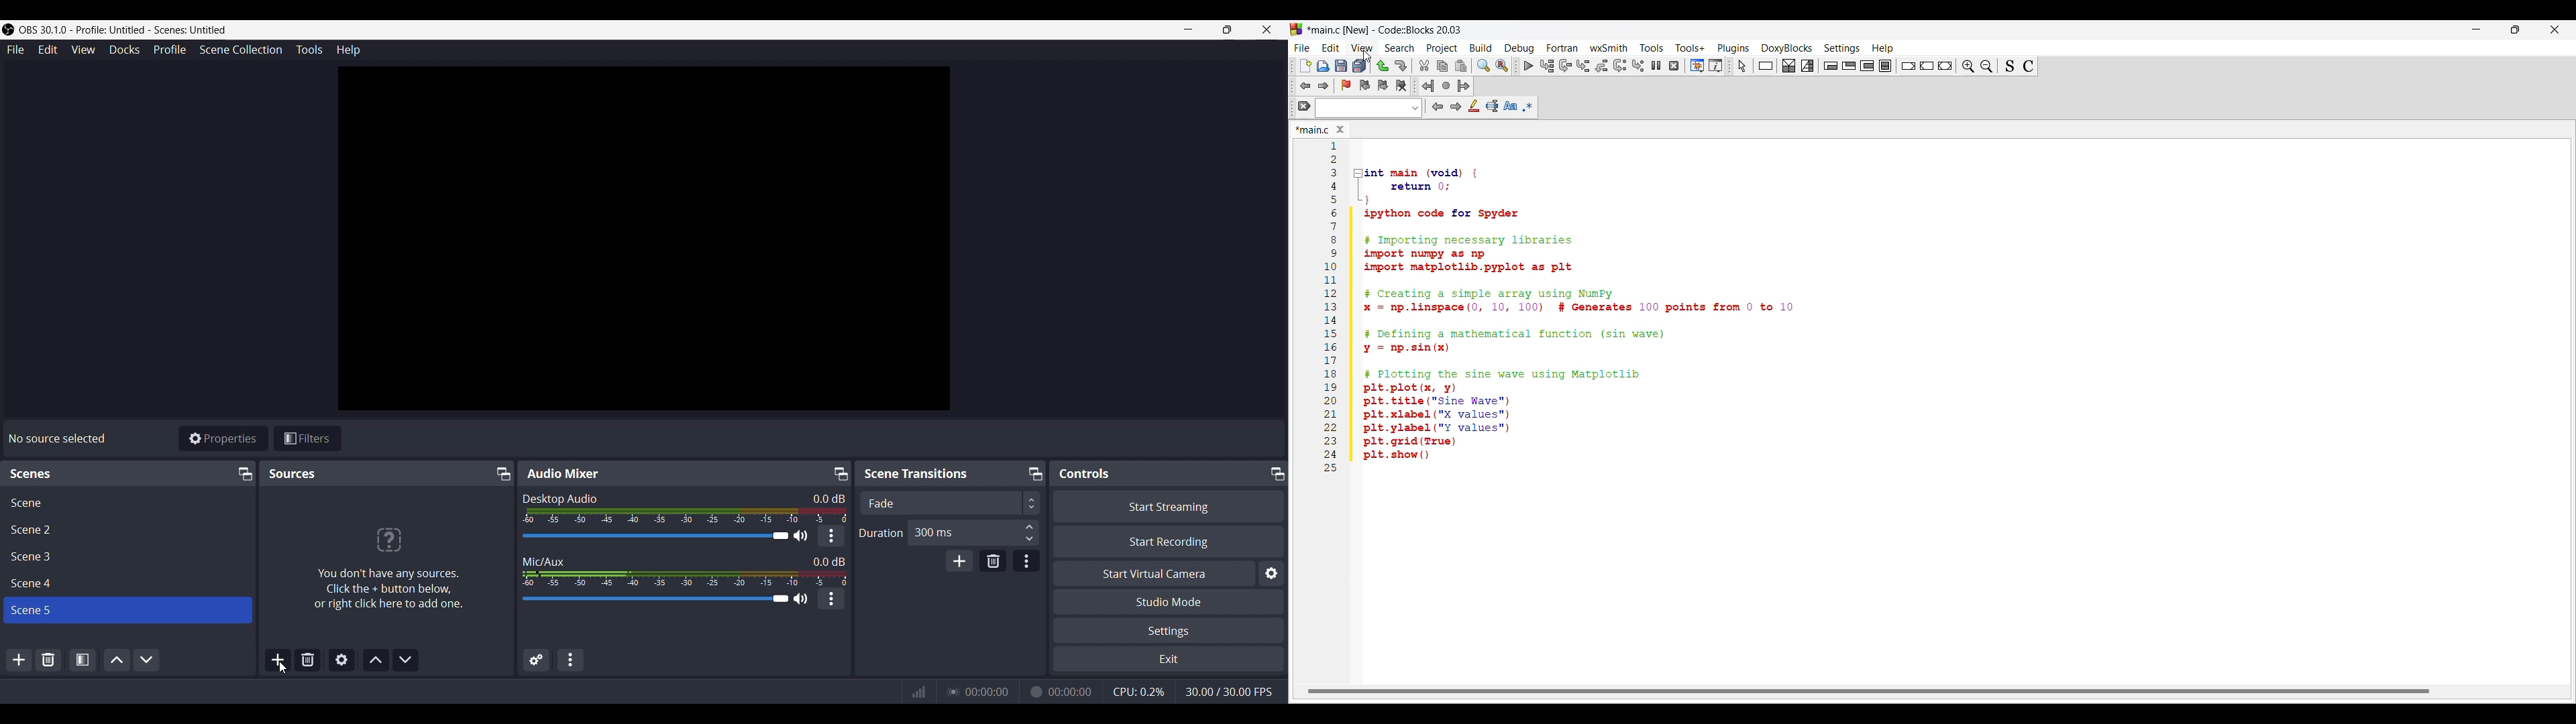 This screenshot has width=2576, height=728. I want to click on File, so click(14, 49).